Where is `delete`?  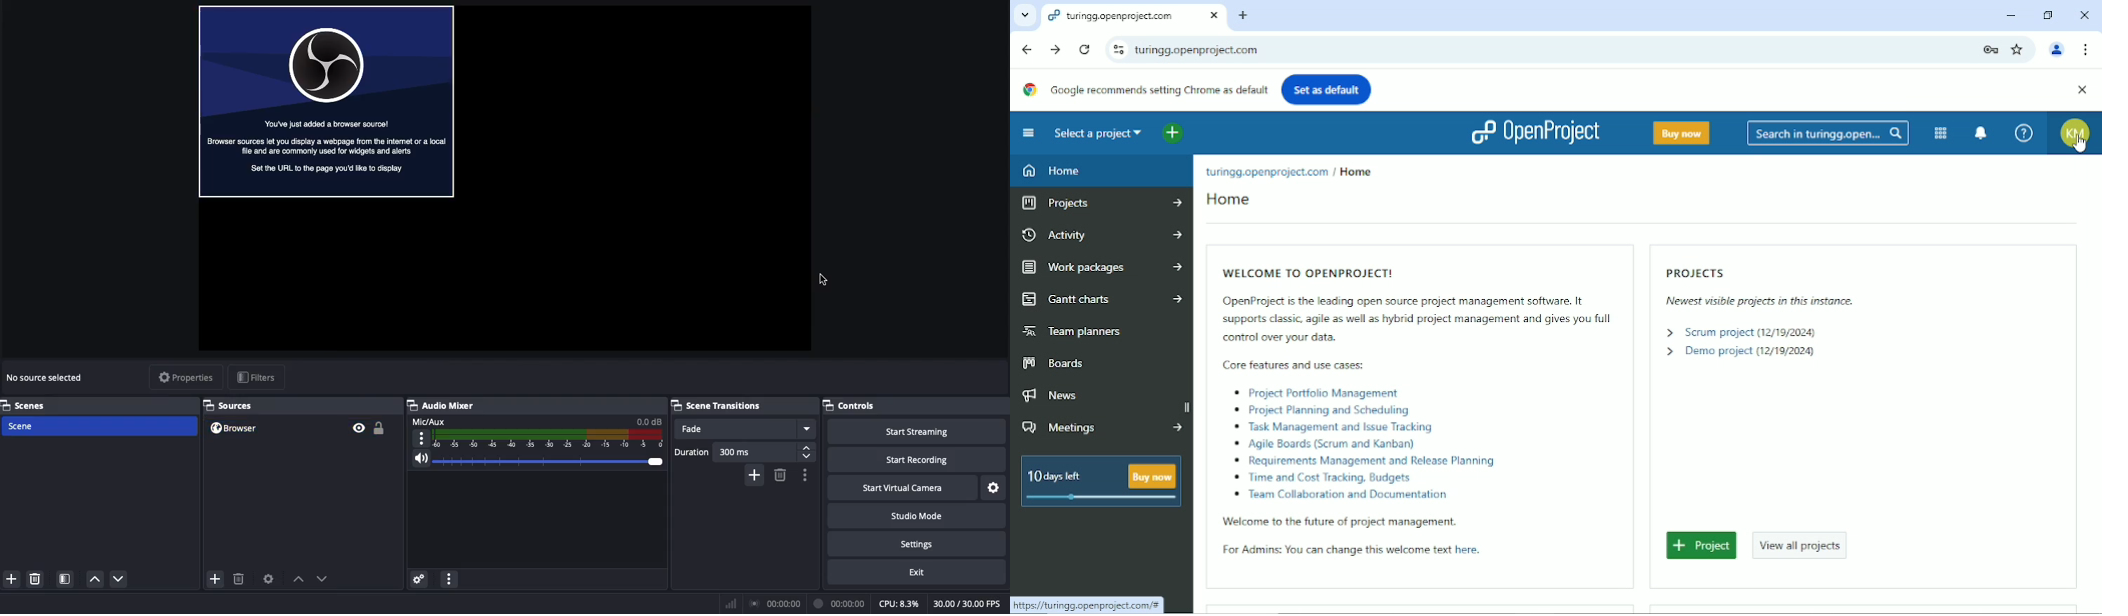
delete is located at coordinates (38, 580).